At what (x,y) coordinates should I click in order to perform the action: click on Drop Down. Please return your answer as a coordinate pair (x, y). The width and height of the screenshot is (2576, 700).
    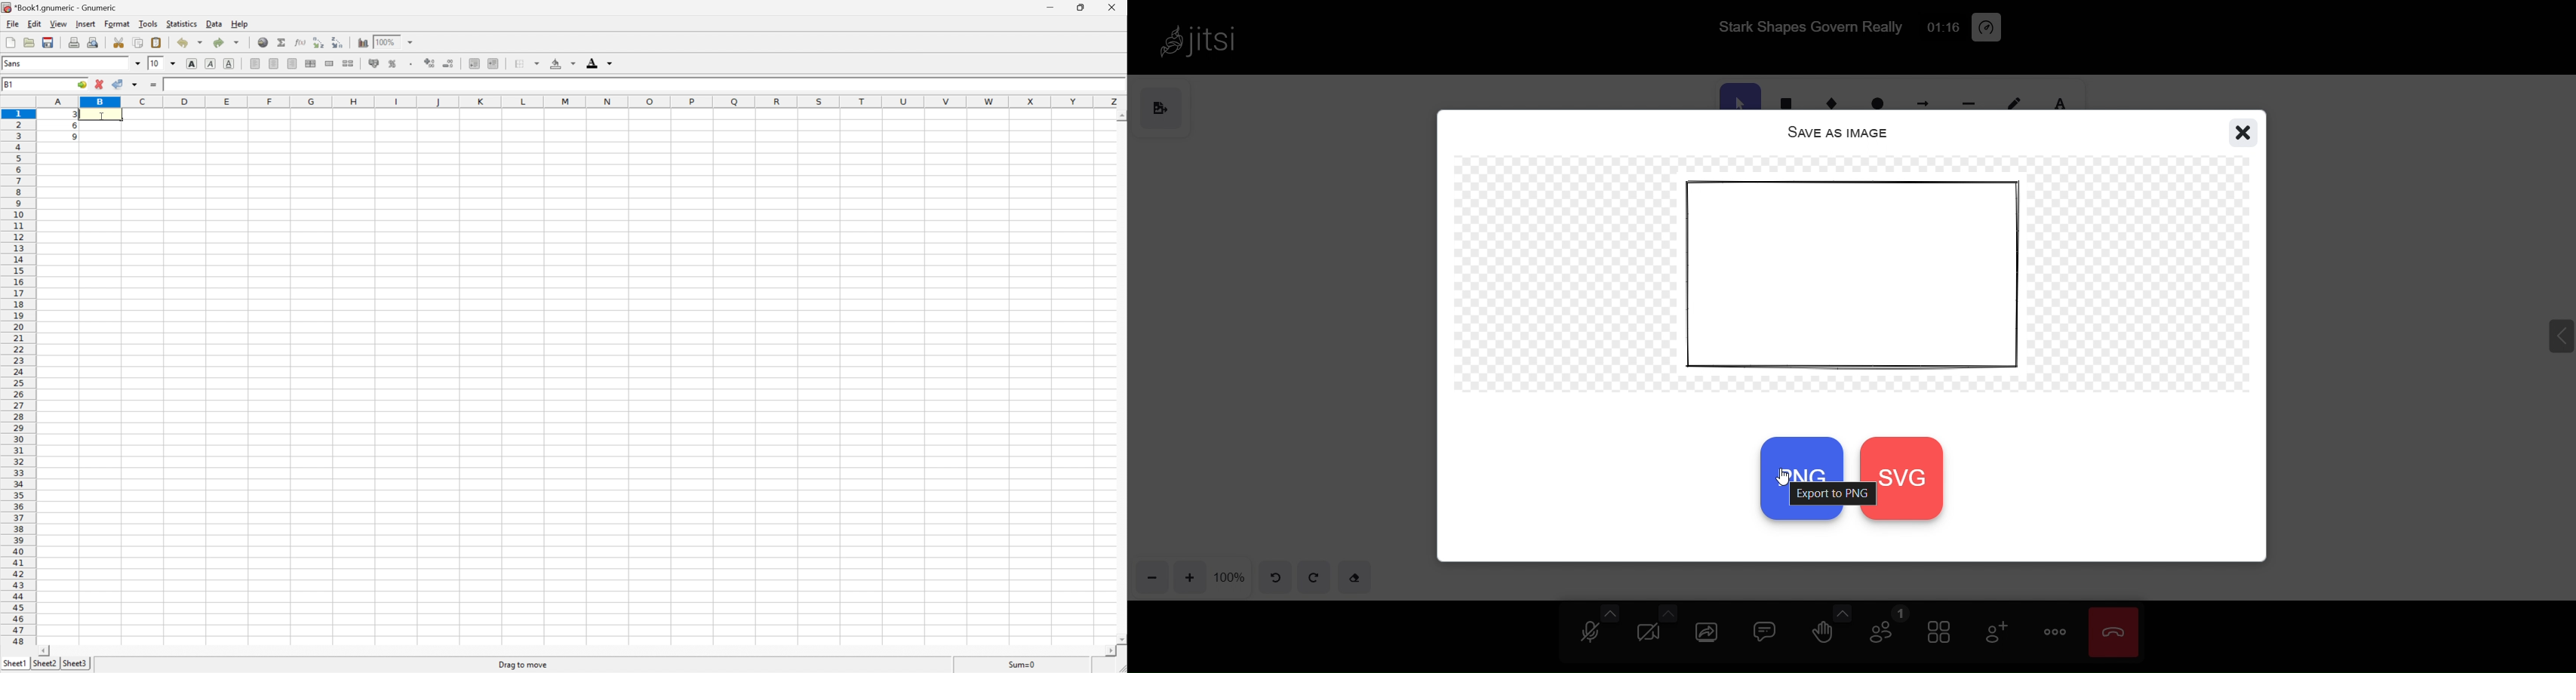
    Looking at the image, I should click on (412, 41).